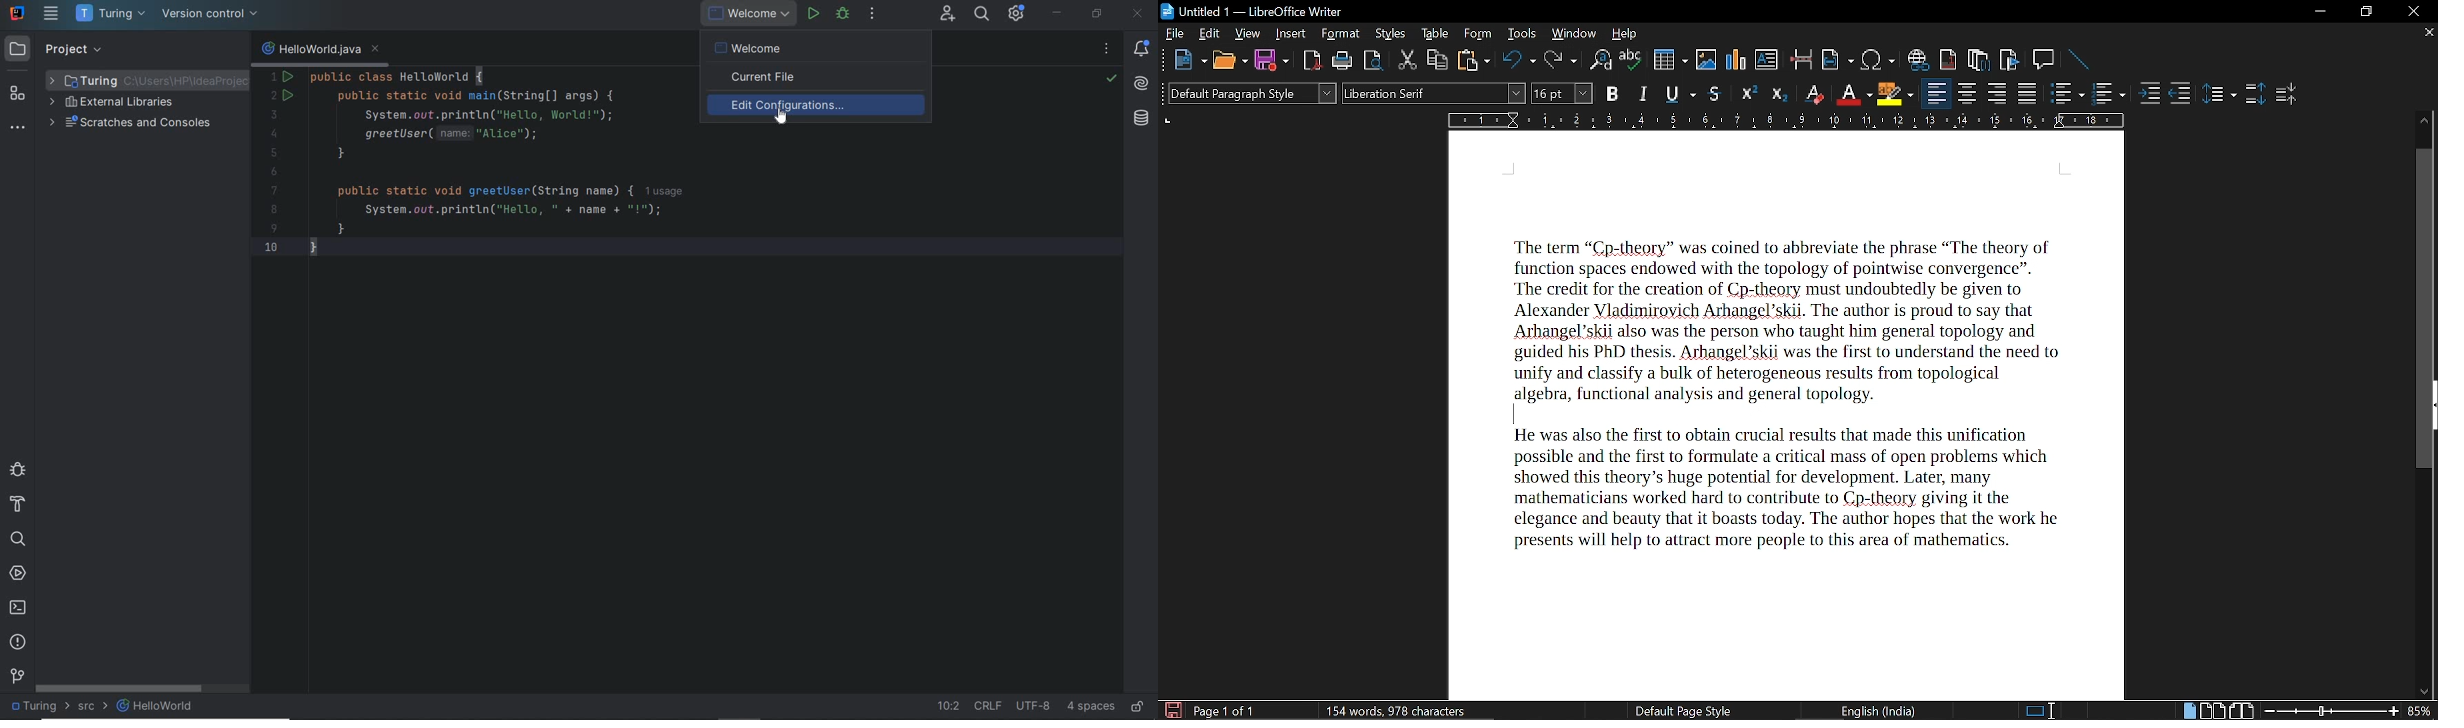 Image resolution: width=2464 pixels, height=728 pixels. Describe the element at coordinates (1937, 95) in the screenshot. I see `allign left` at that location.